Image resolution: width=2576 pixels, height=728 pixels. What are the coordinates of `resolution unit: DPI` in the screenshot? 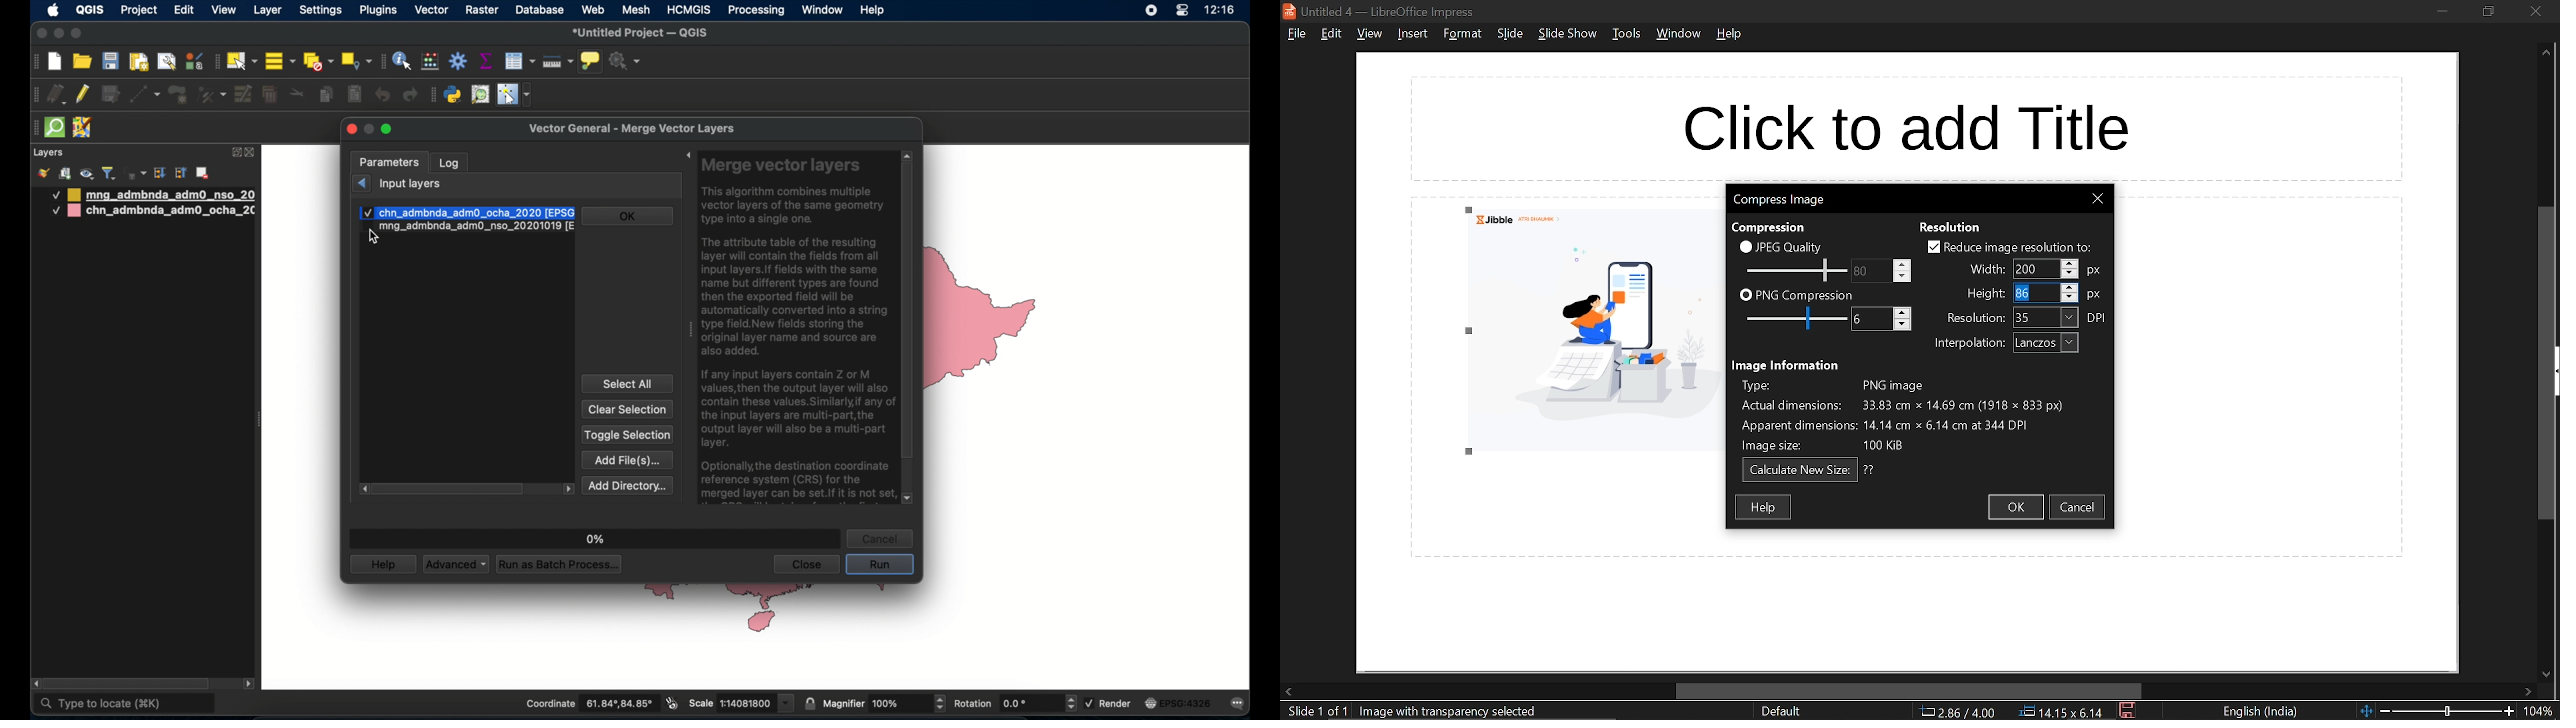 It's located at (2098, 318).